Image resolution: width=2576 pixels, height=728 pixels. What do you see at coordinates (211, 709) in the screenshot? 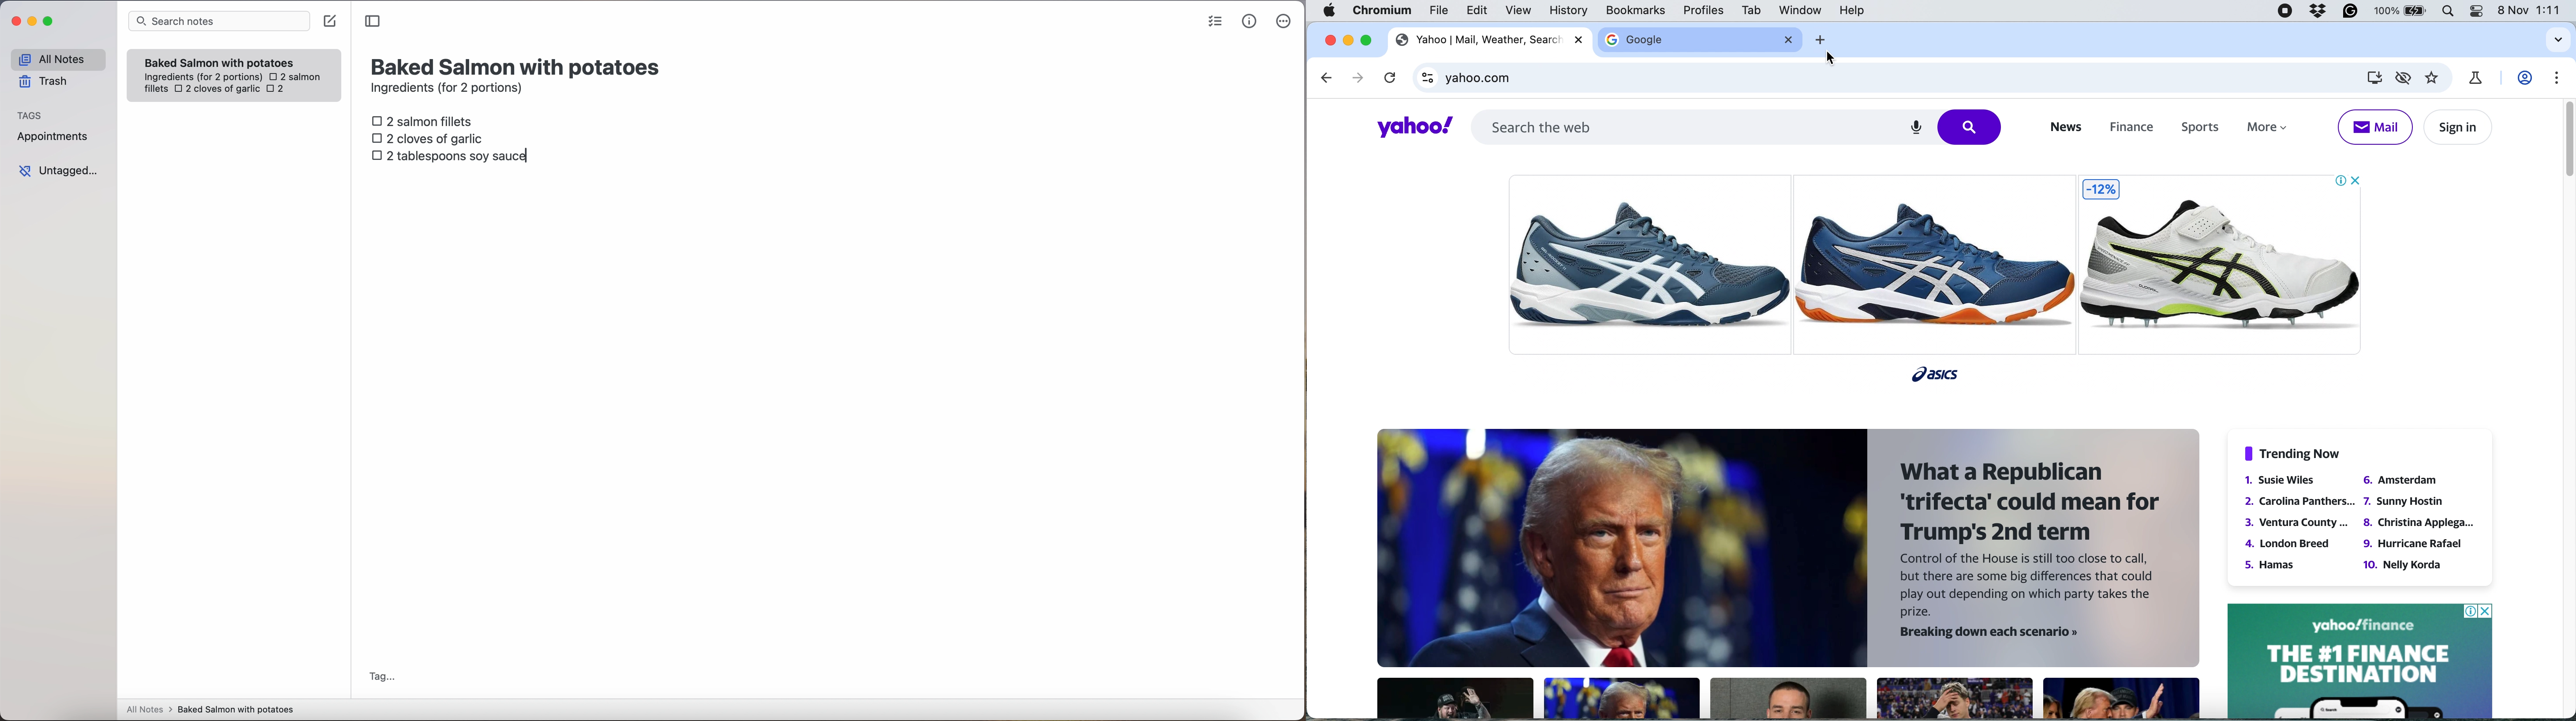
I see `all notes > baked Salmon with potatoes` at bounding box center [211, 709].